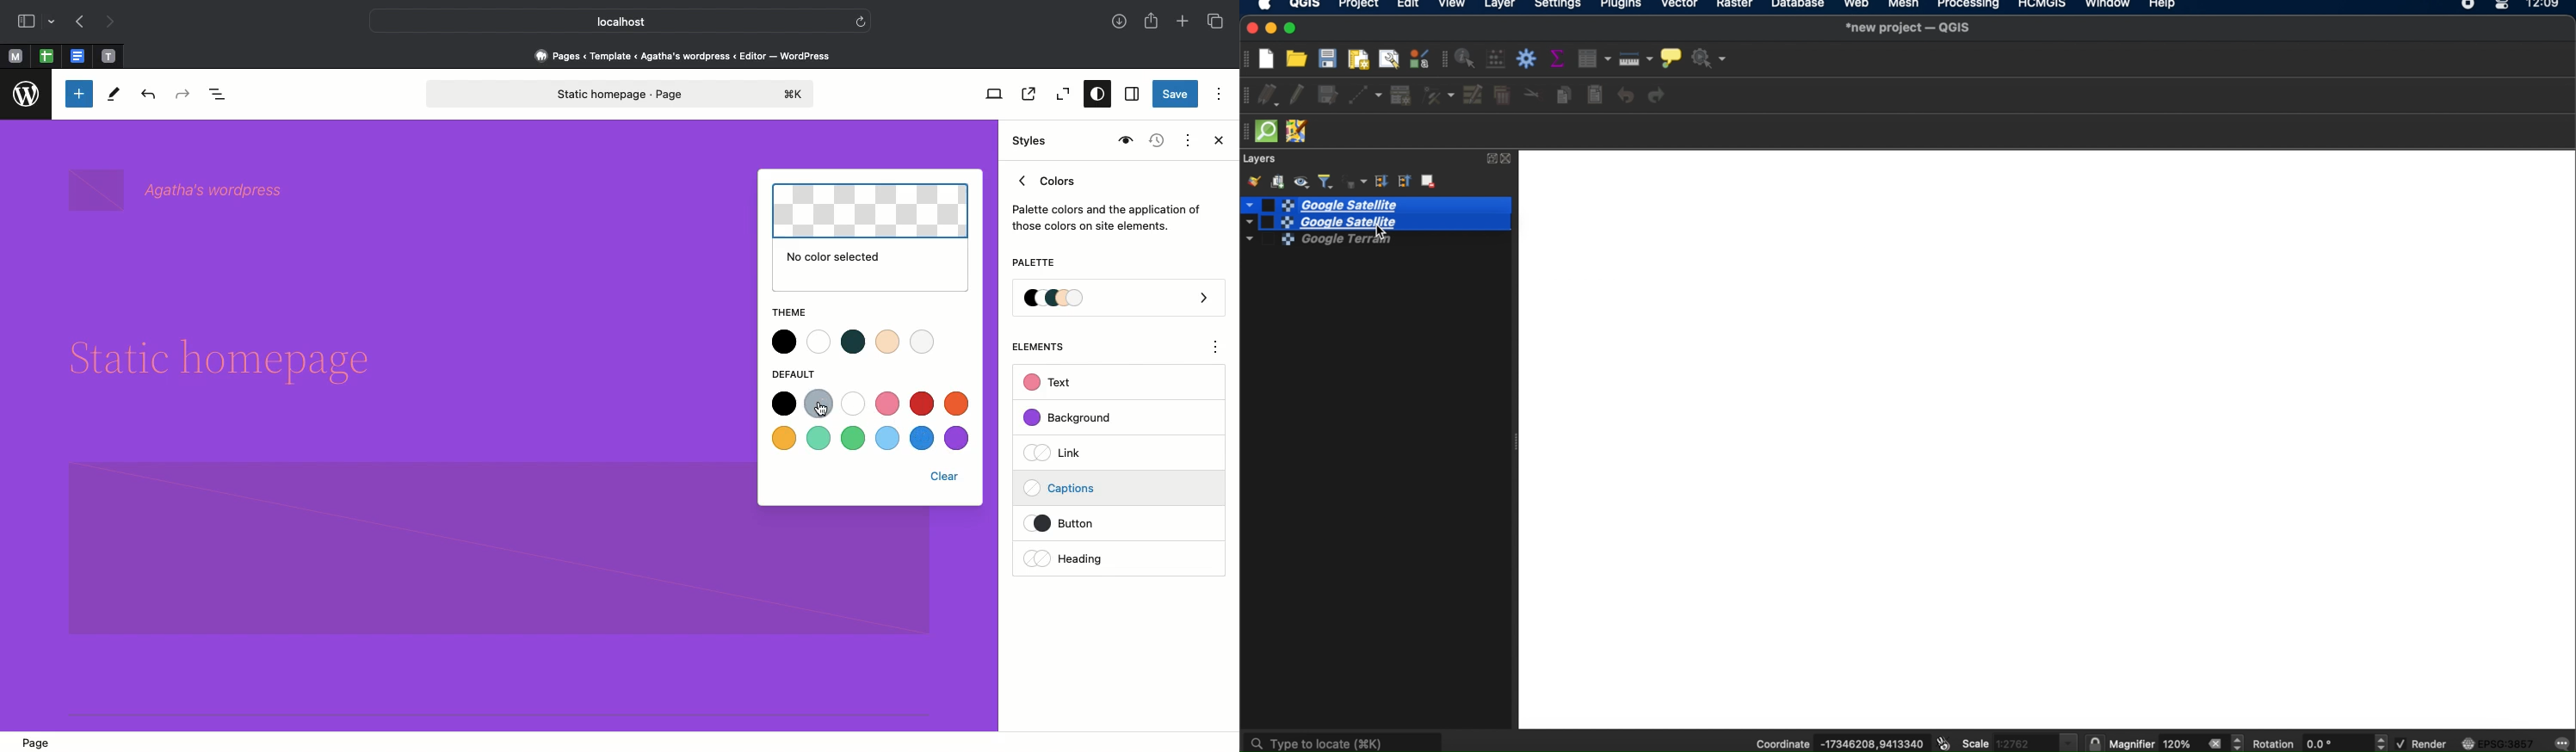  Describe the element at coordinates (1075, 523) in the screenshot. I see `Button` at that location.